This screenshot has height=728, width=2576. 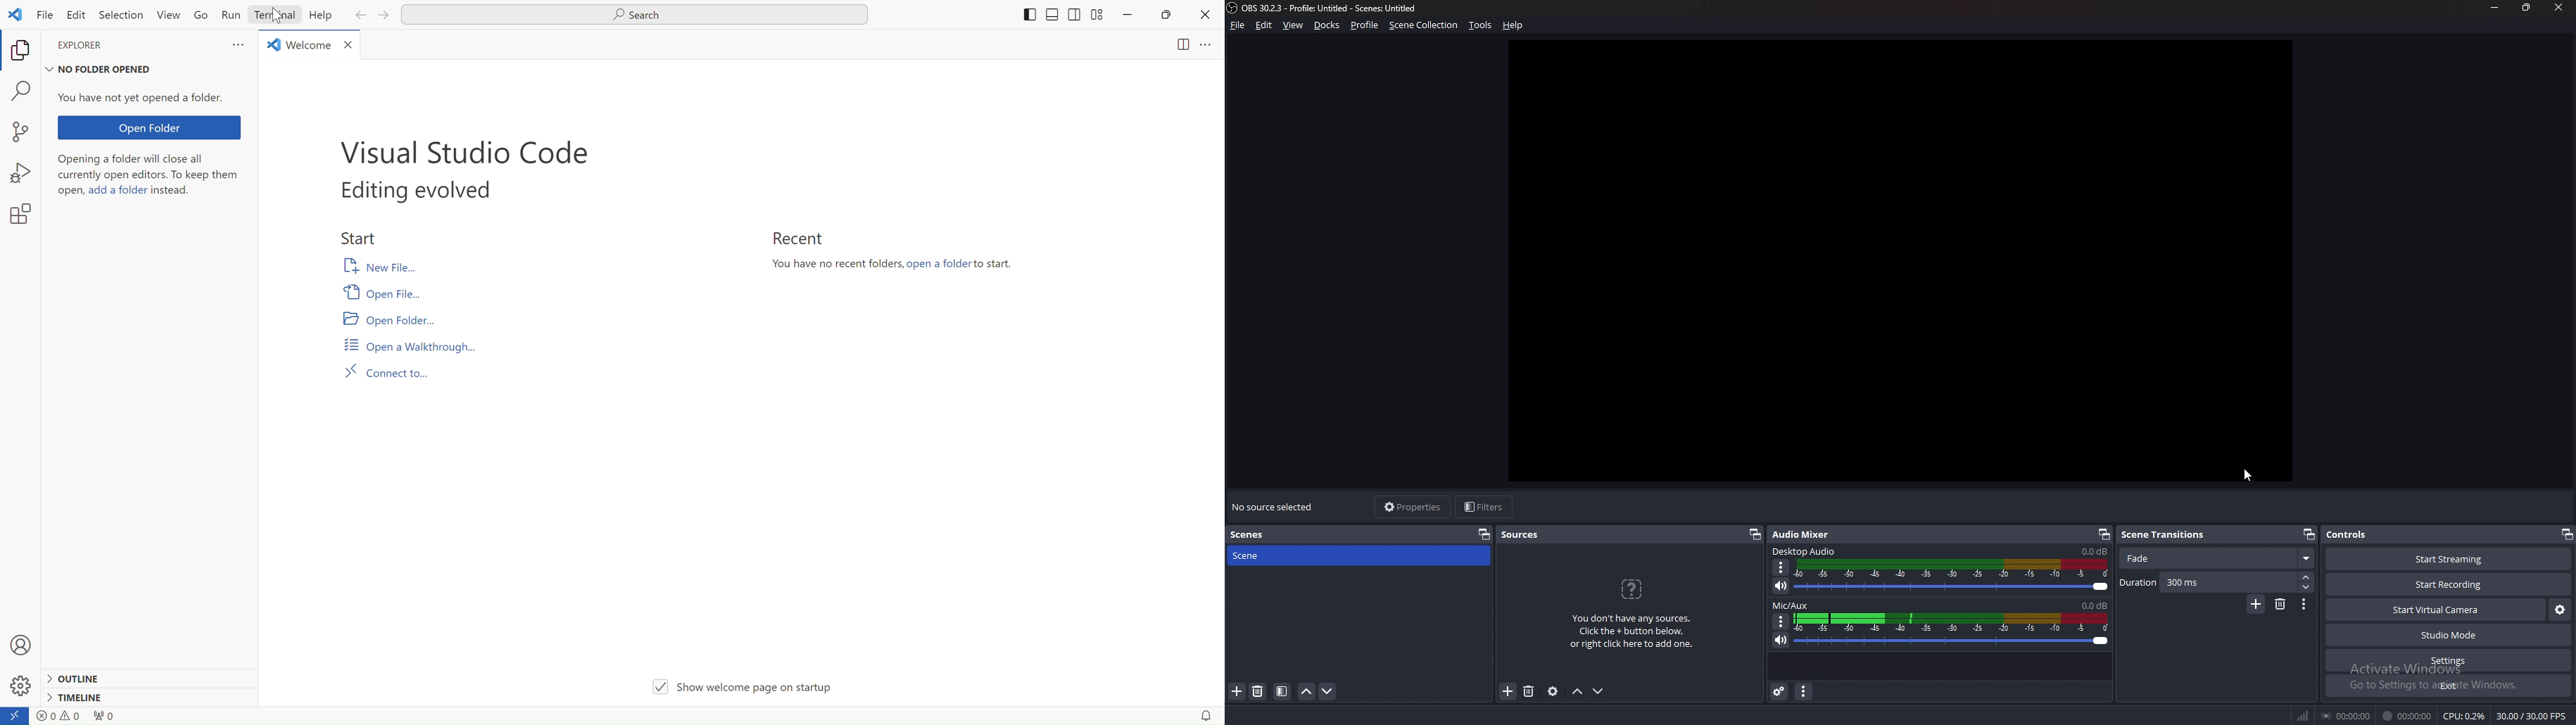 What do you see at coordinates (2171, 534) in the screenshot?
I see `scene transitions` at bounding box center [2171, 534].